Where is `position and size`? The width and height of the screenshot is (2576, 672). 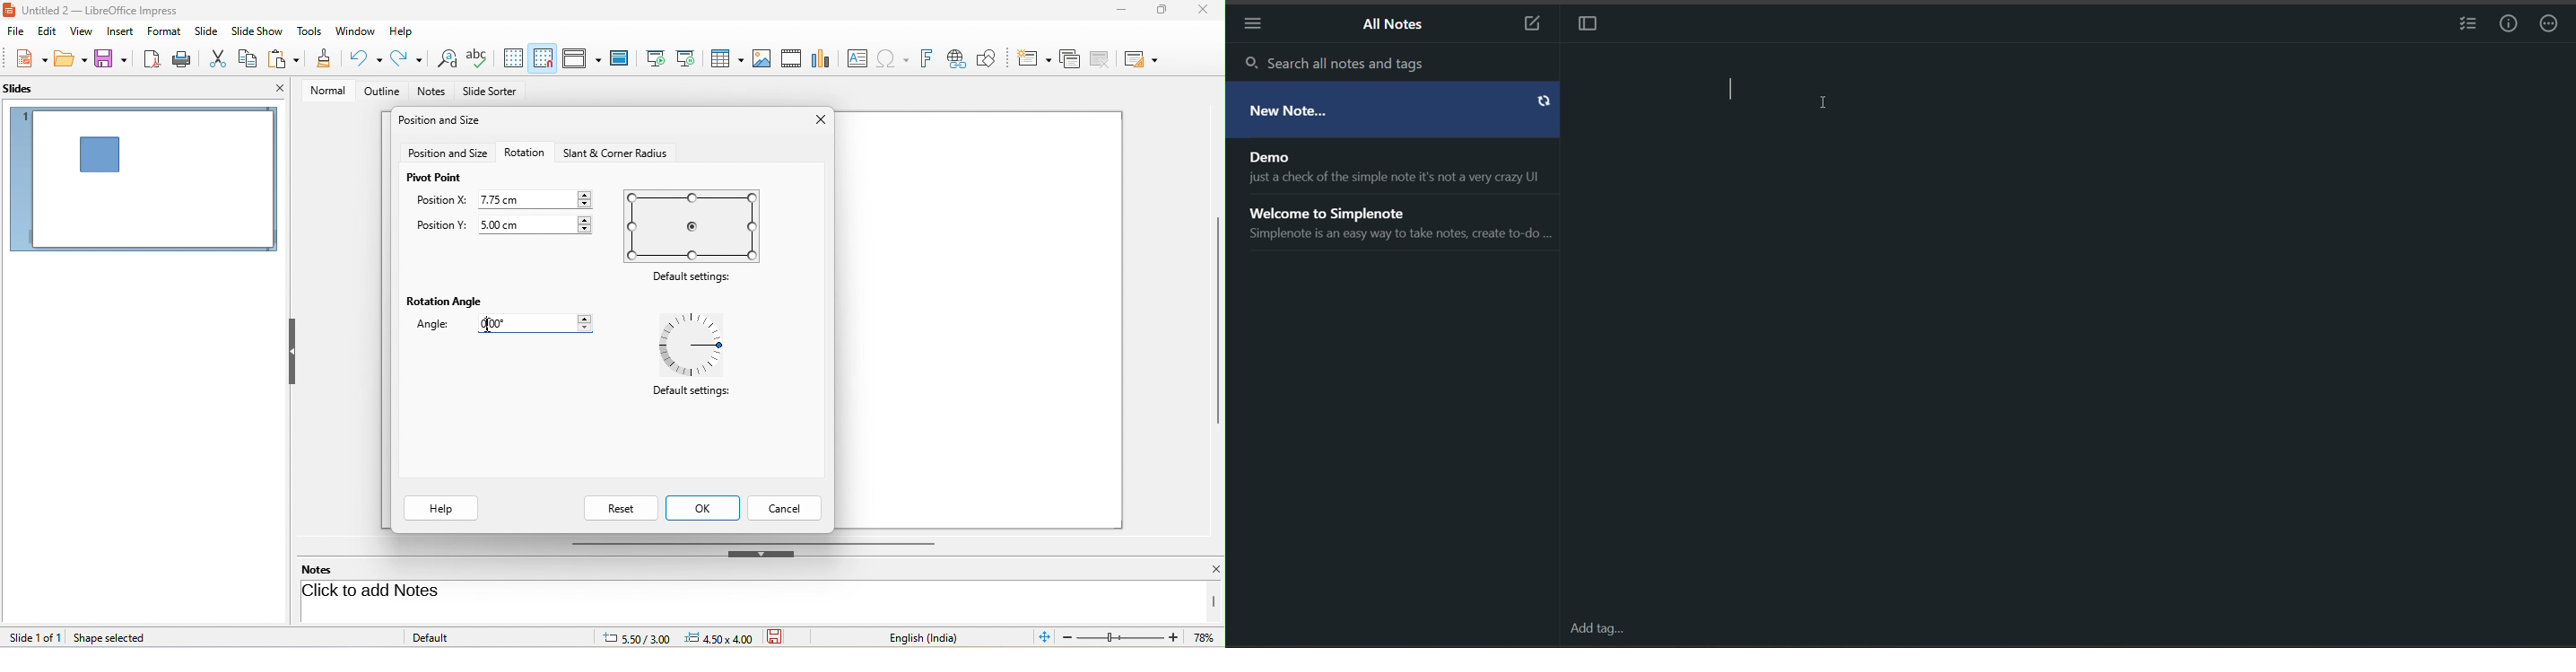 position and size is located at coordinates (443, 122).